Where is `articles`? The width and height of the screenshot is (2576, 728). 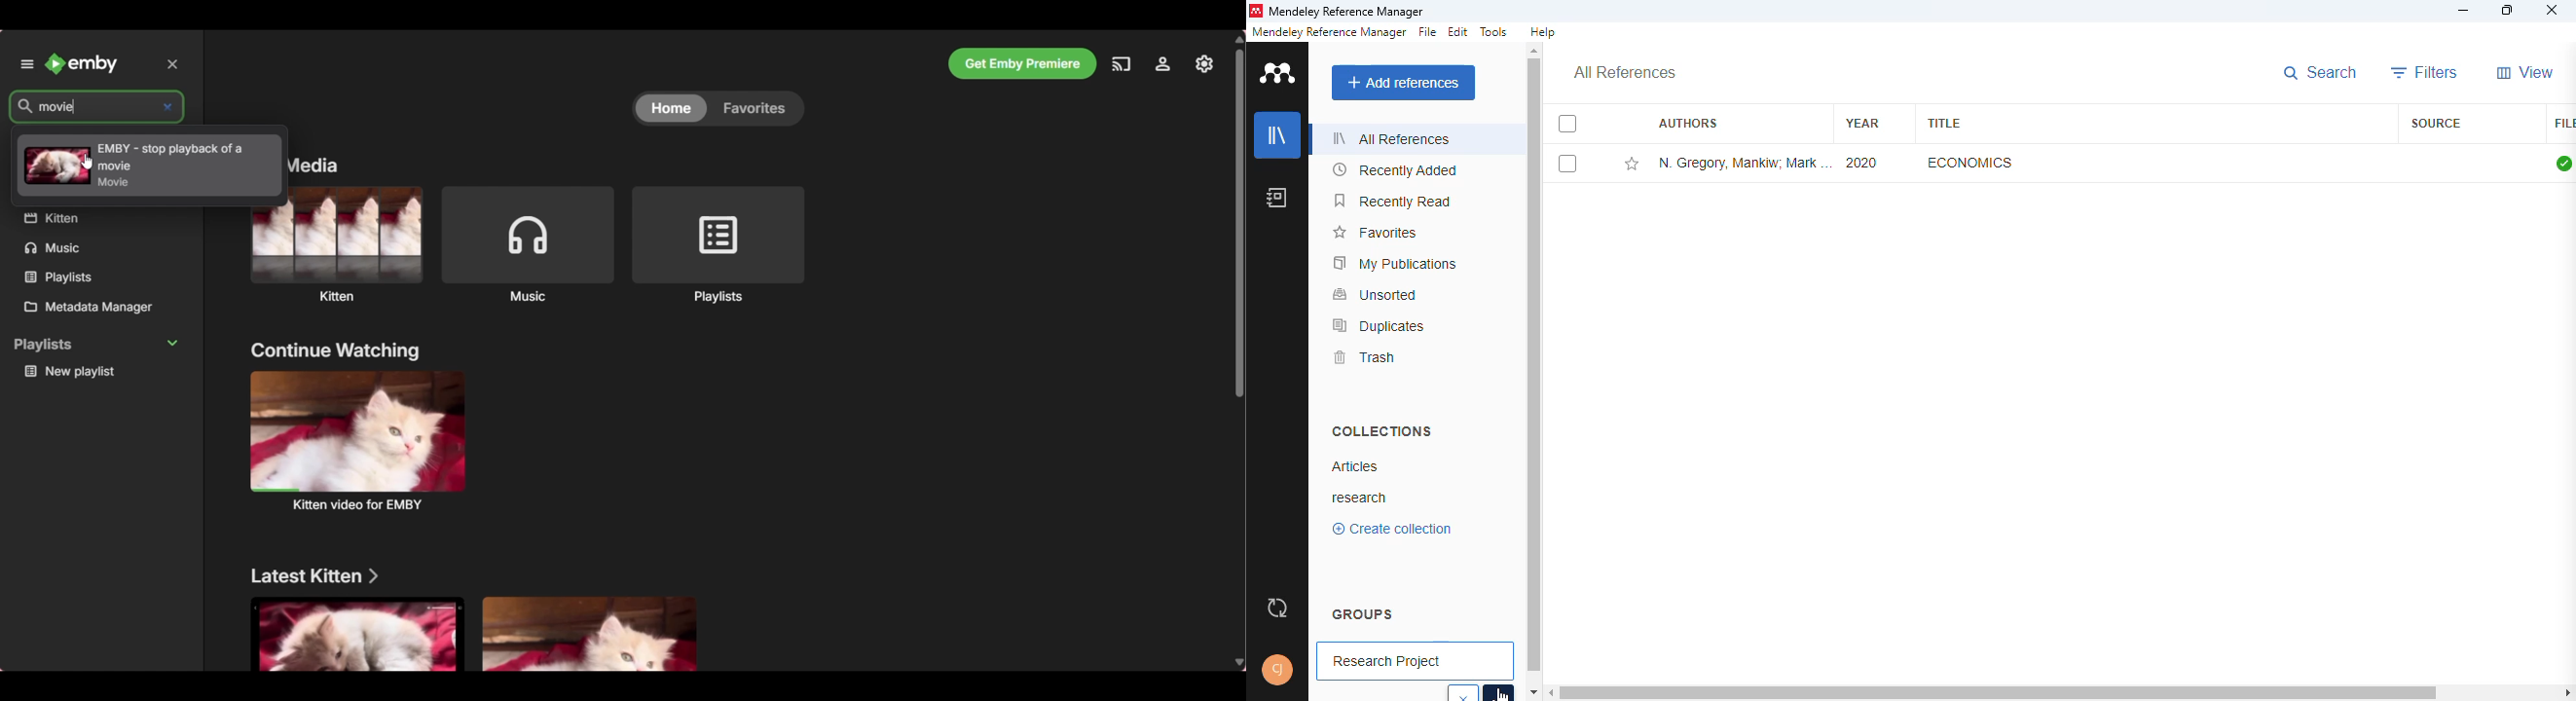 articles is located at coordinates (1354, 467).